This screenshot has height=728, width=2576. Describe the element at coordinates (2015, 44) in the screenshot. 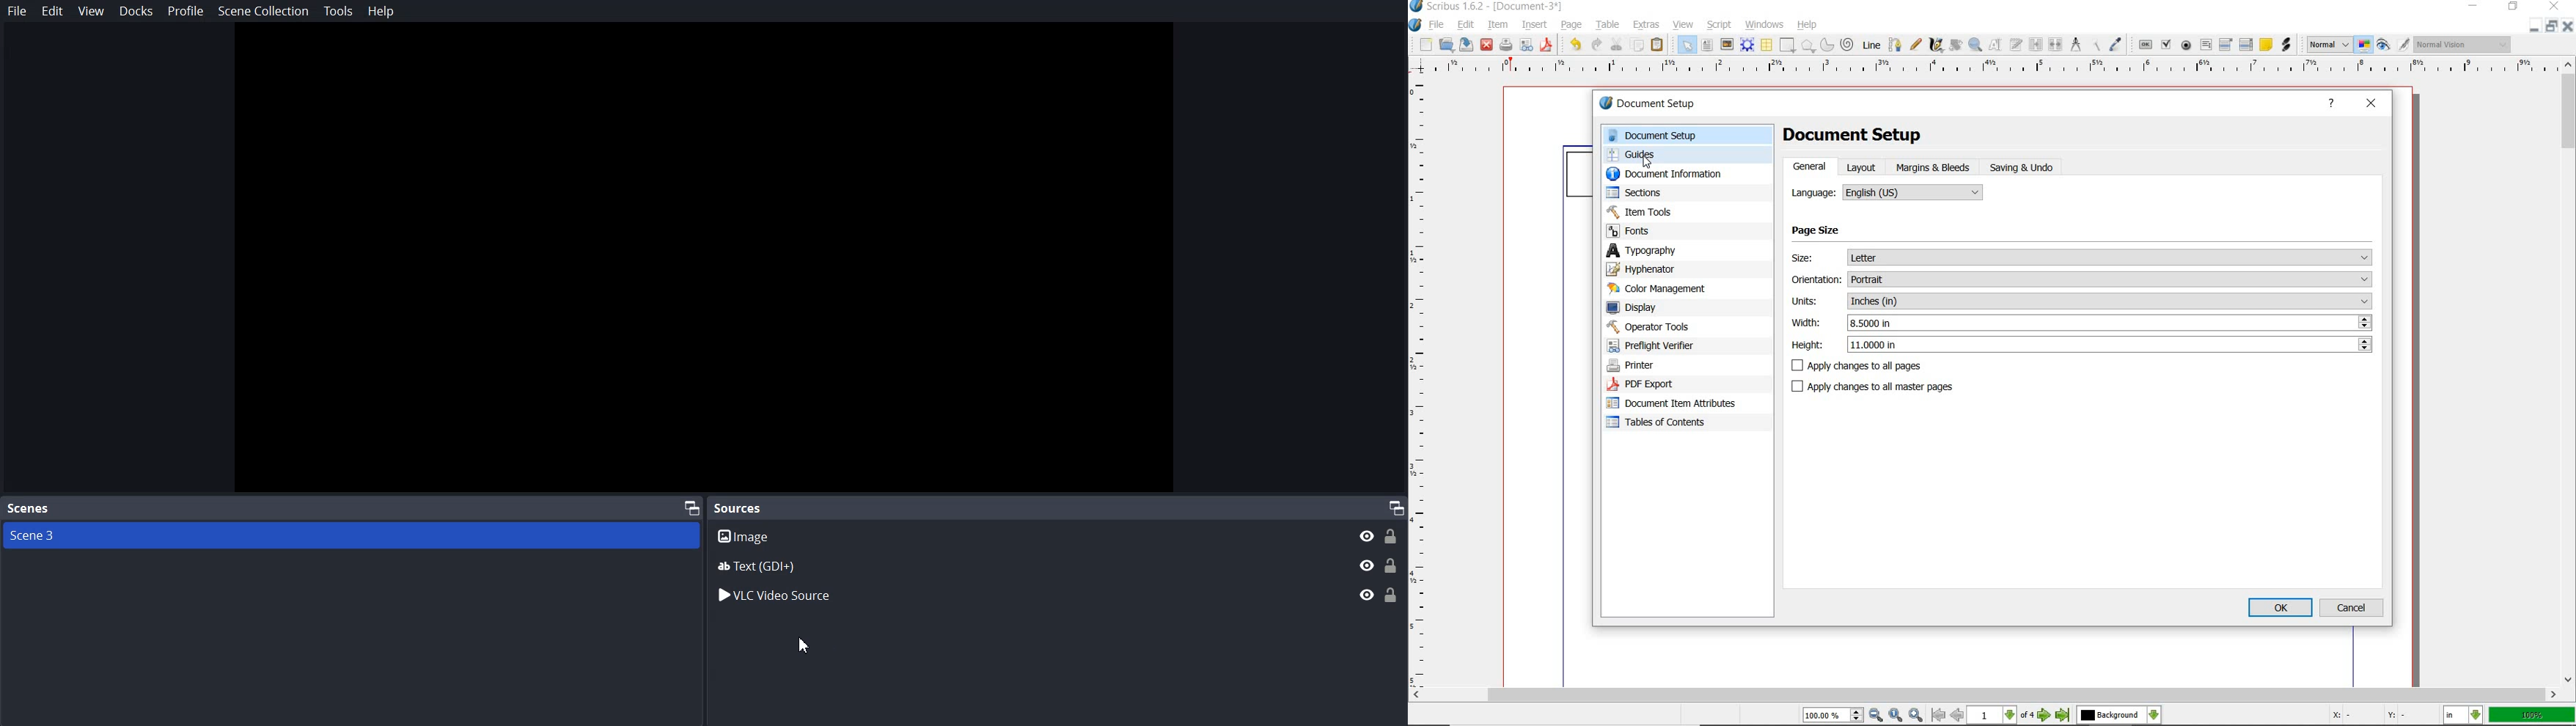

I see `edit text with story editor` at that location.